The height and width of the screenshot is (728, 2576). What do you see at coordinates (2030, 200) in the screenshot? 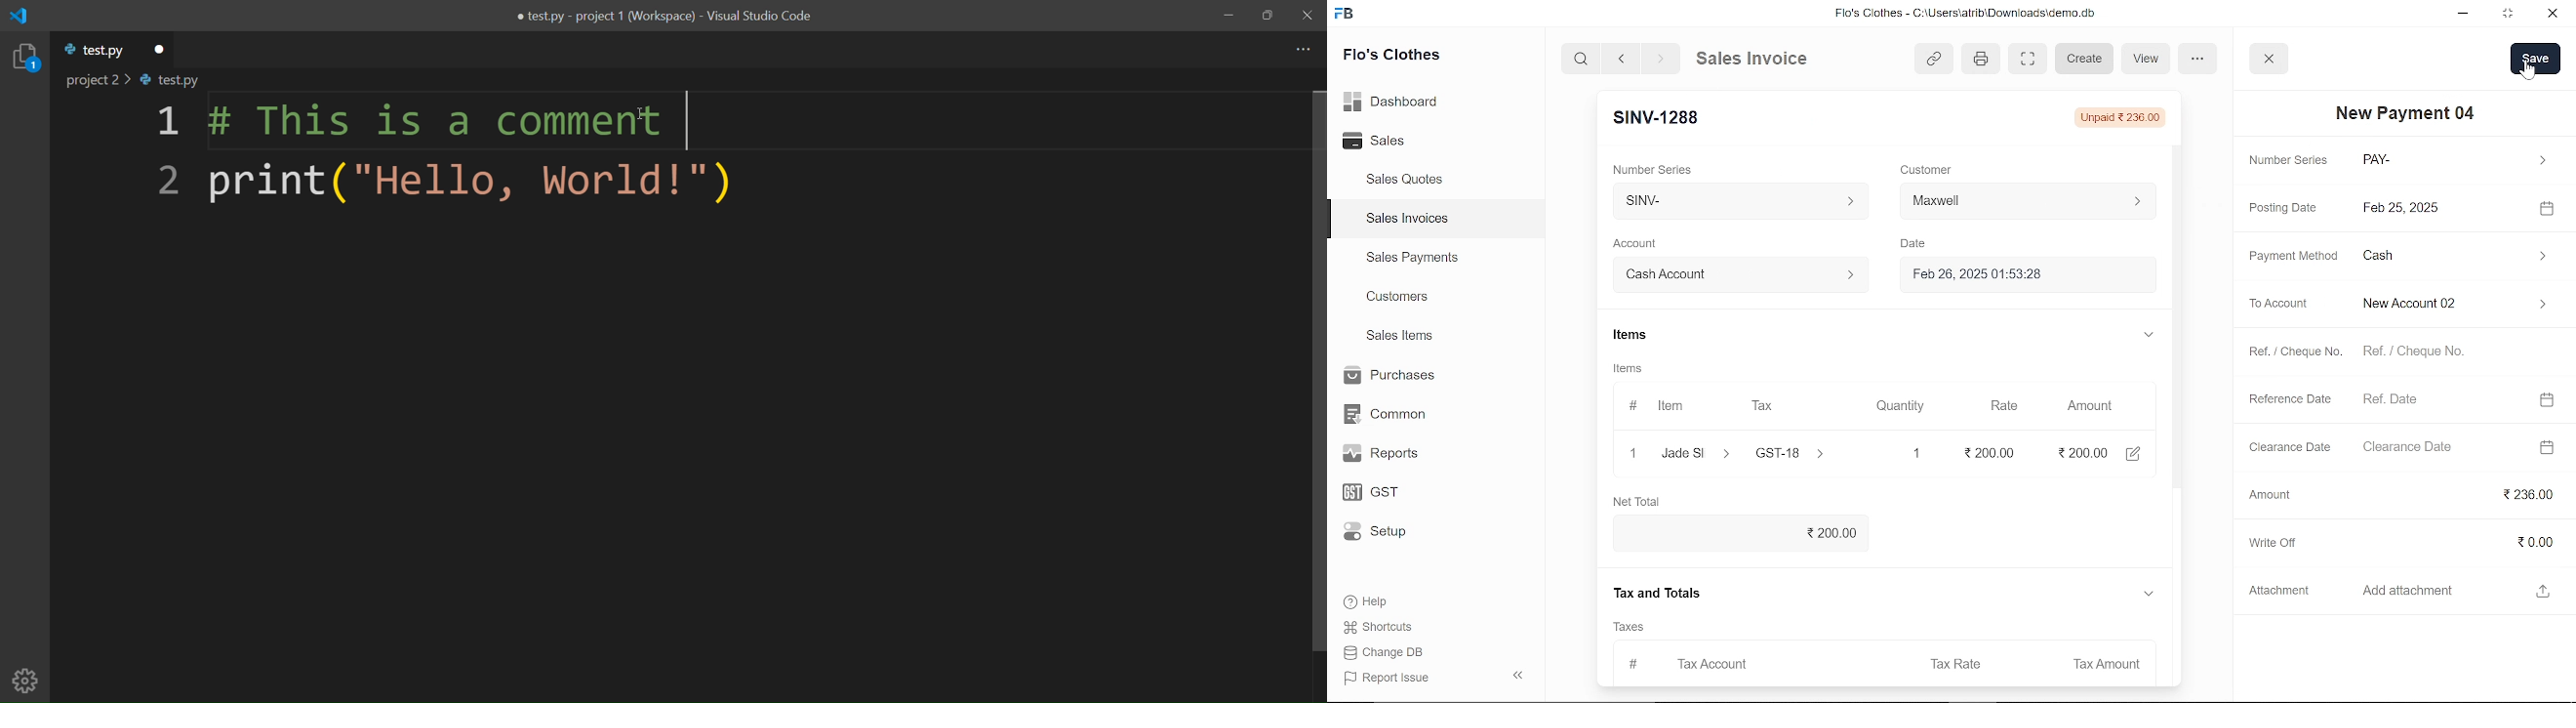
I see `Customer` at bounding box center [2030, 200].